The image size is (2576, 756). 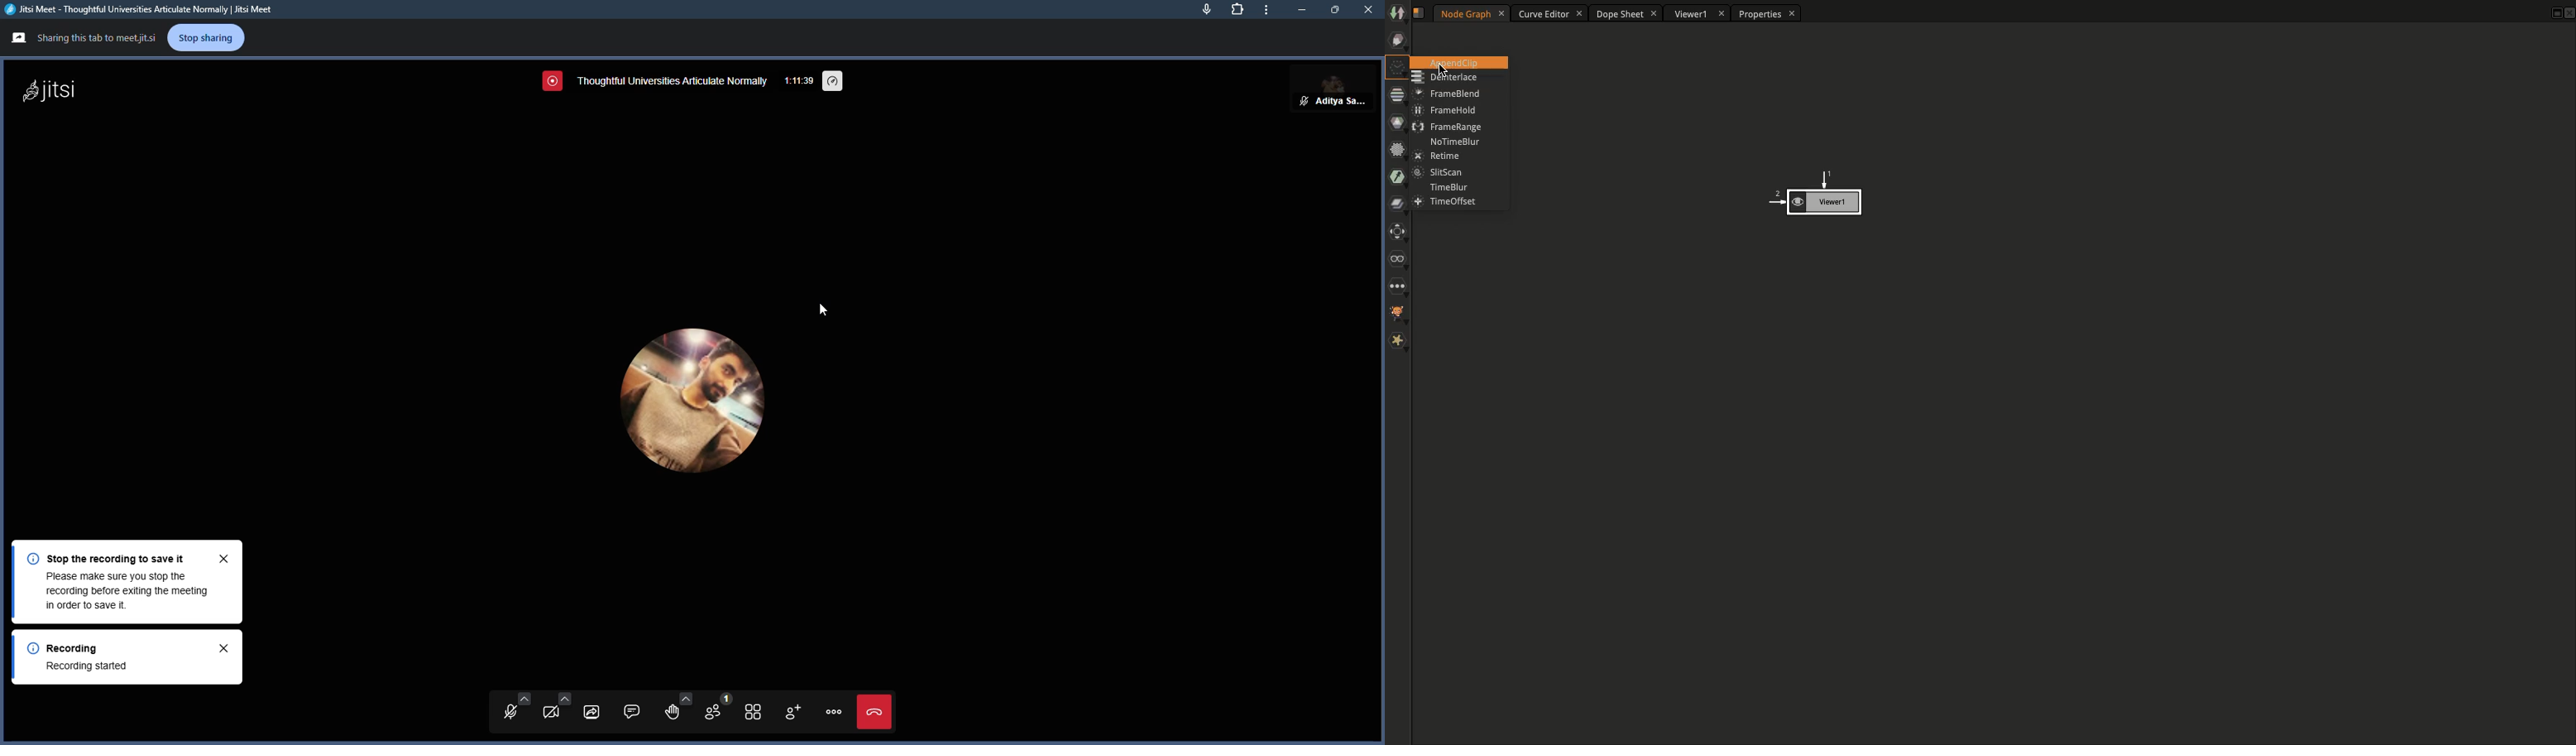 I want to click on Extra, so click(x=1398, y=341).